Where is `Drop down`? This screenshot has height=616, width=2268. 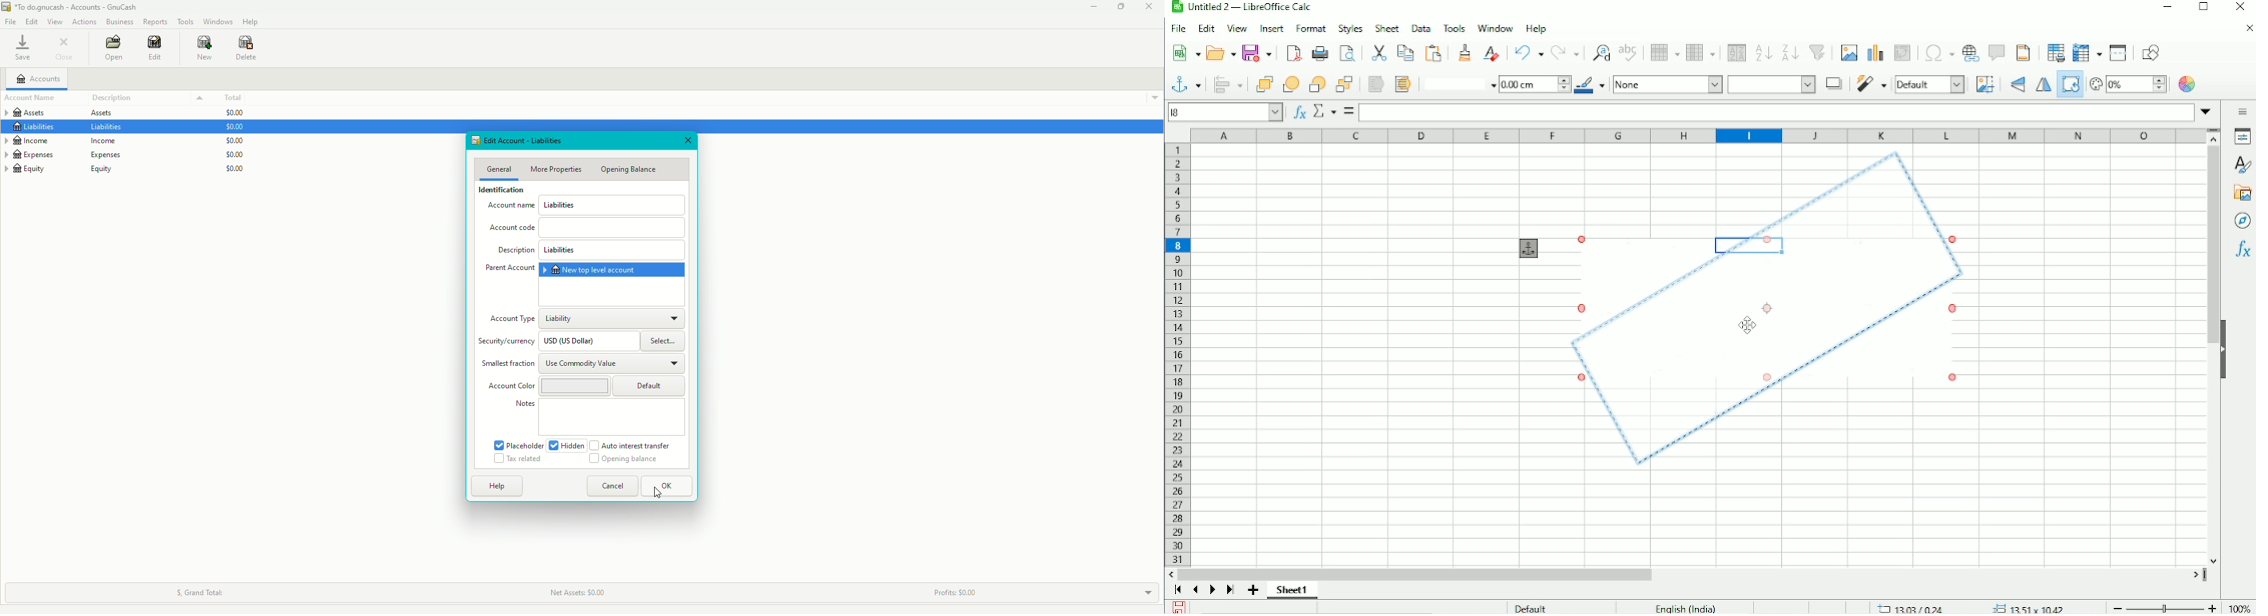
Drop down is located at coordinates (1152, 97).